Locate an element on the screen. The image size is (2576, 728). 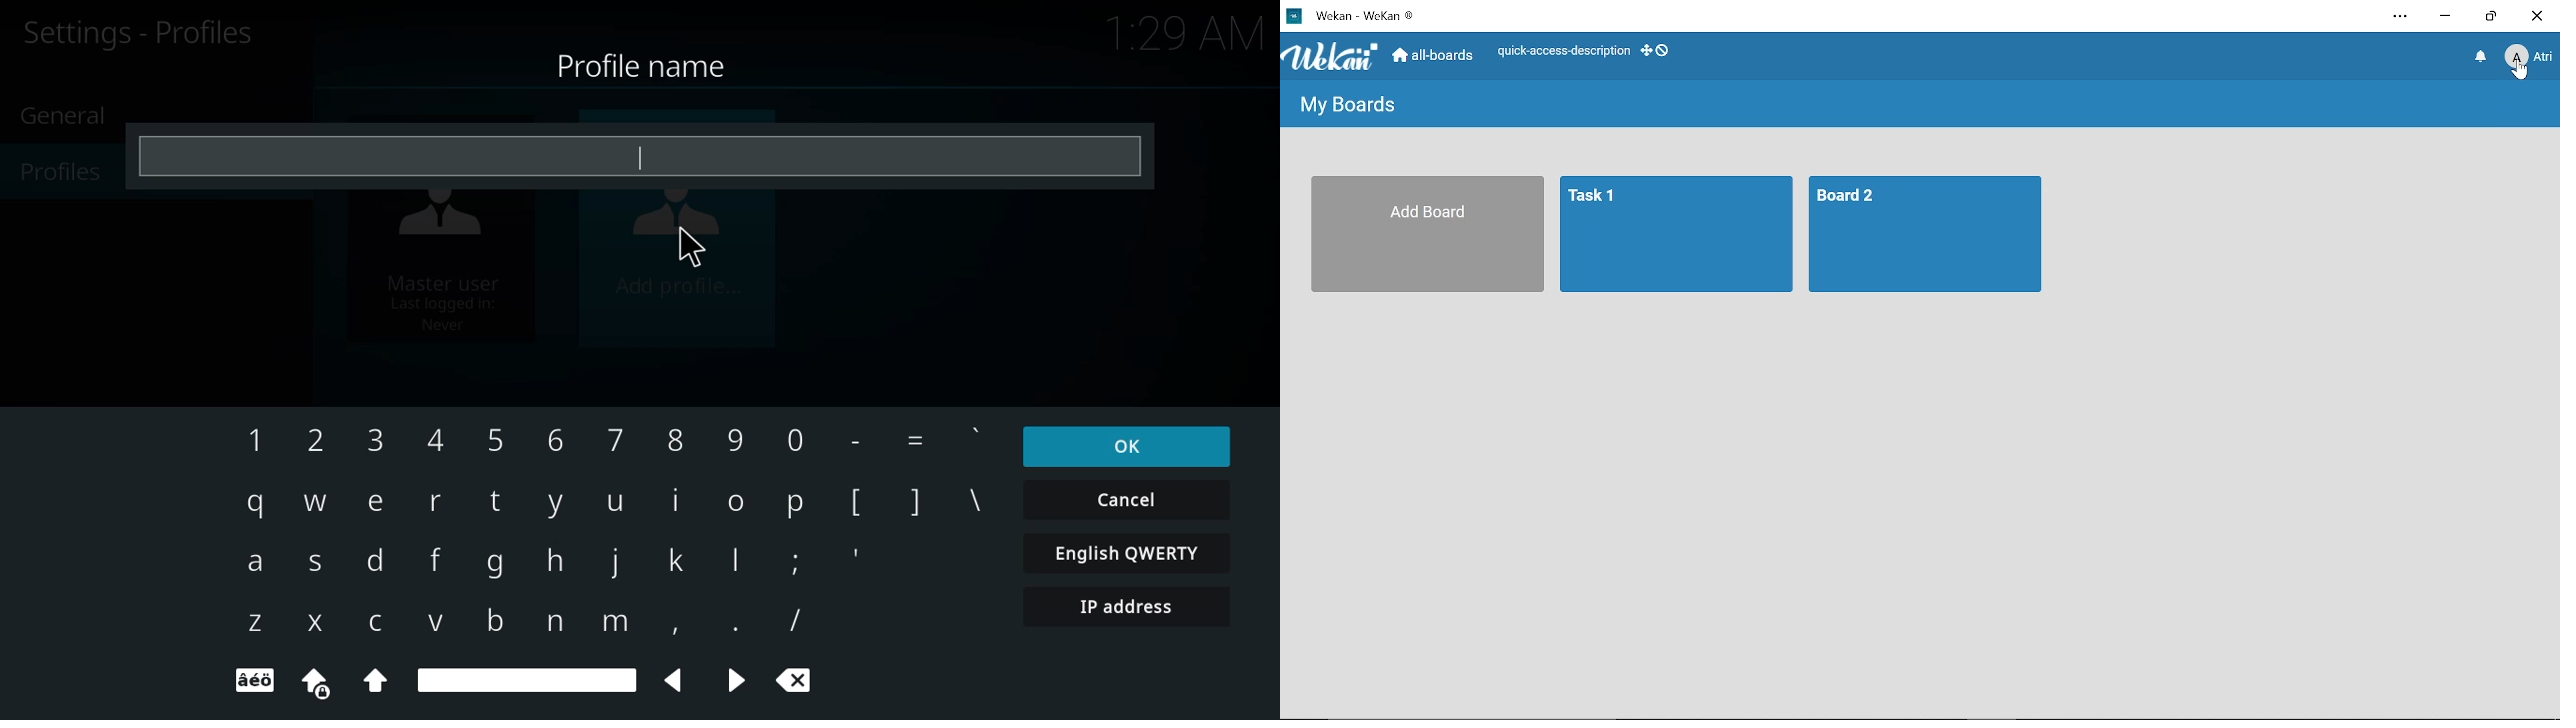
Quick access description is located at coordinates (1558, 53).